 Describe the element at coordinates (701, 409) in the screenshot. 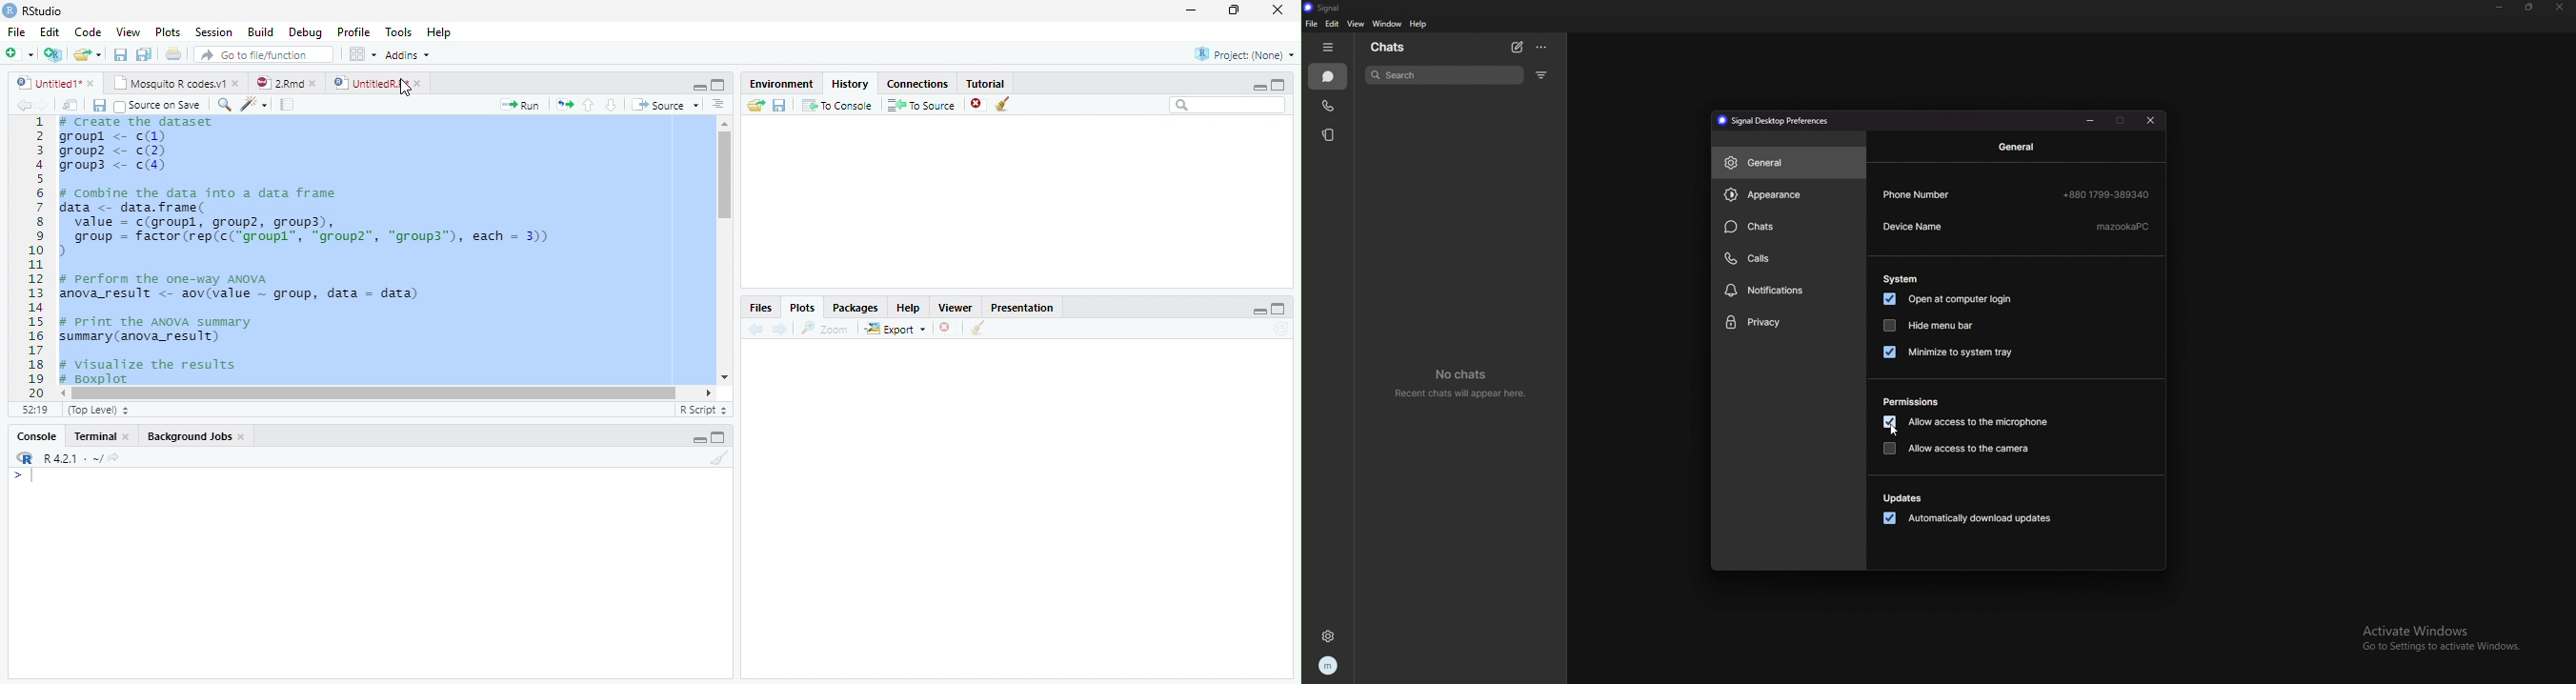

I see `R script` at that location.